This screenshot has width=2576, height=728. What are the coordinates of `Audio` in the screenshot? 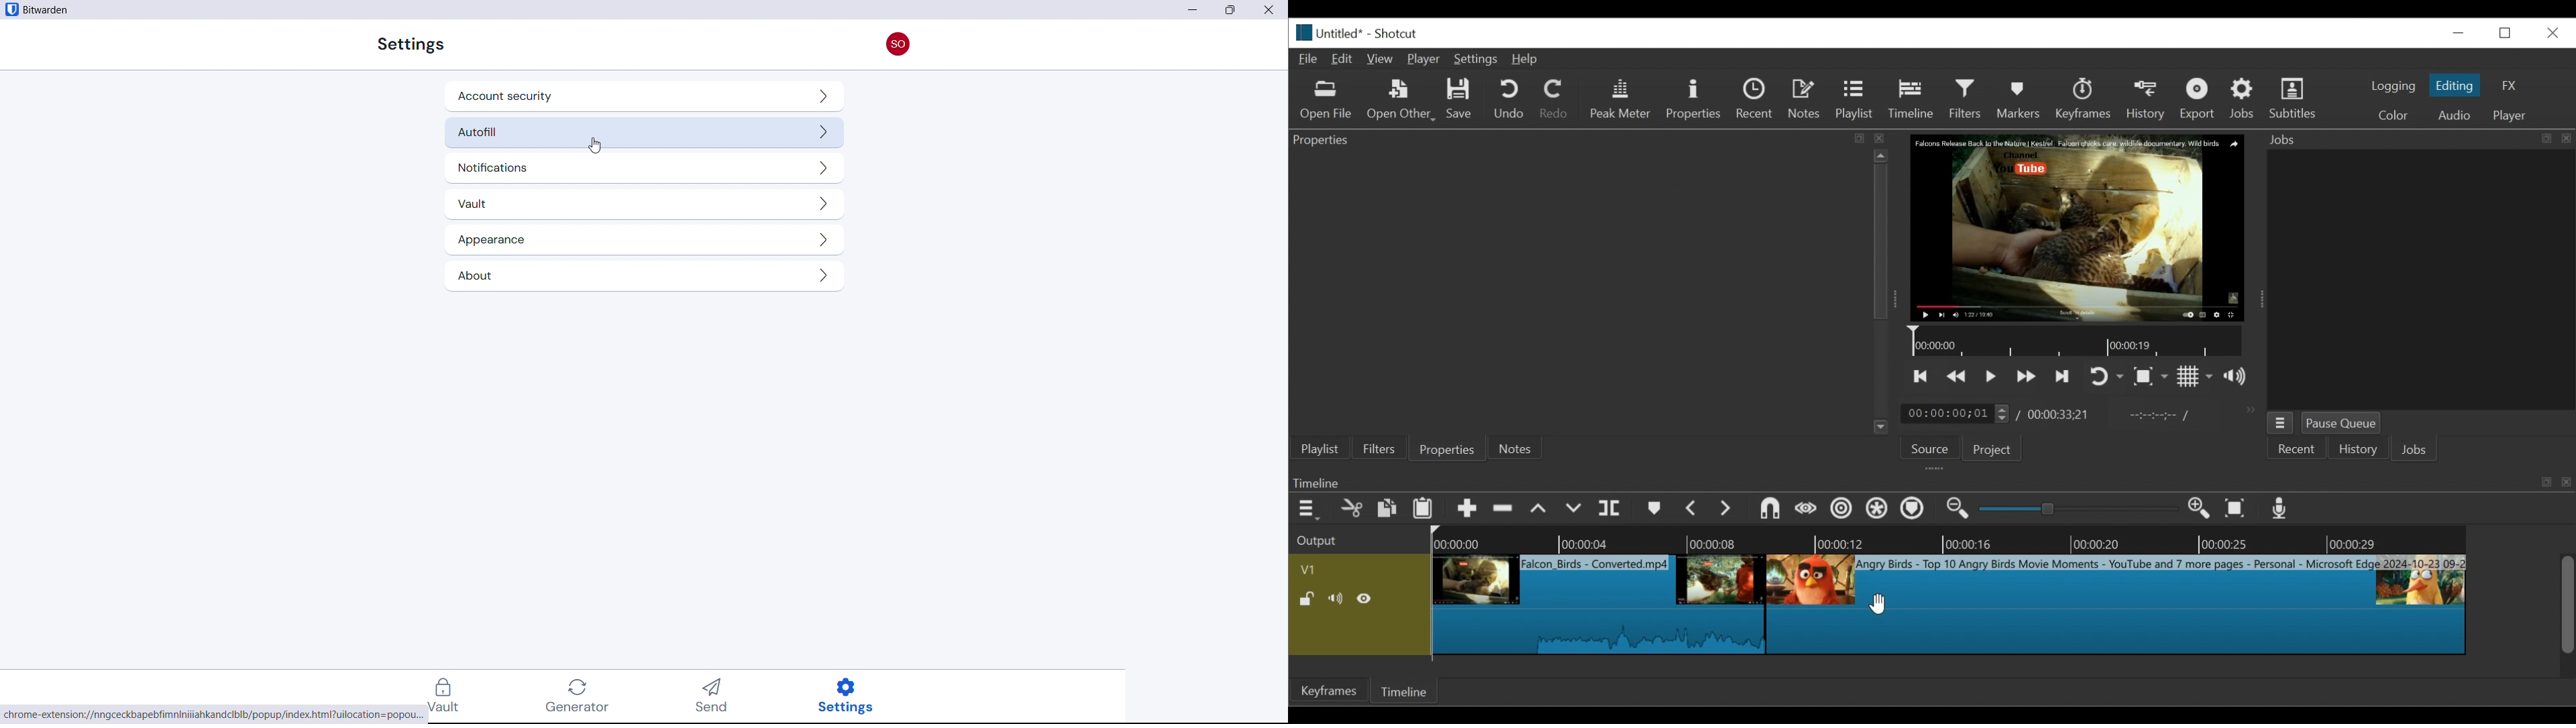 It's located at (2453, 115).